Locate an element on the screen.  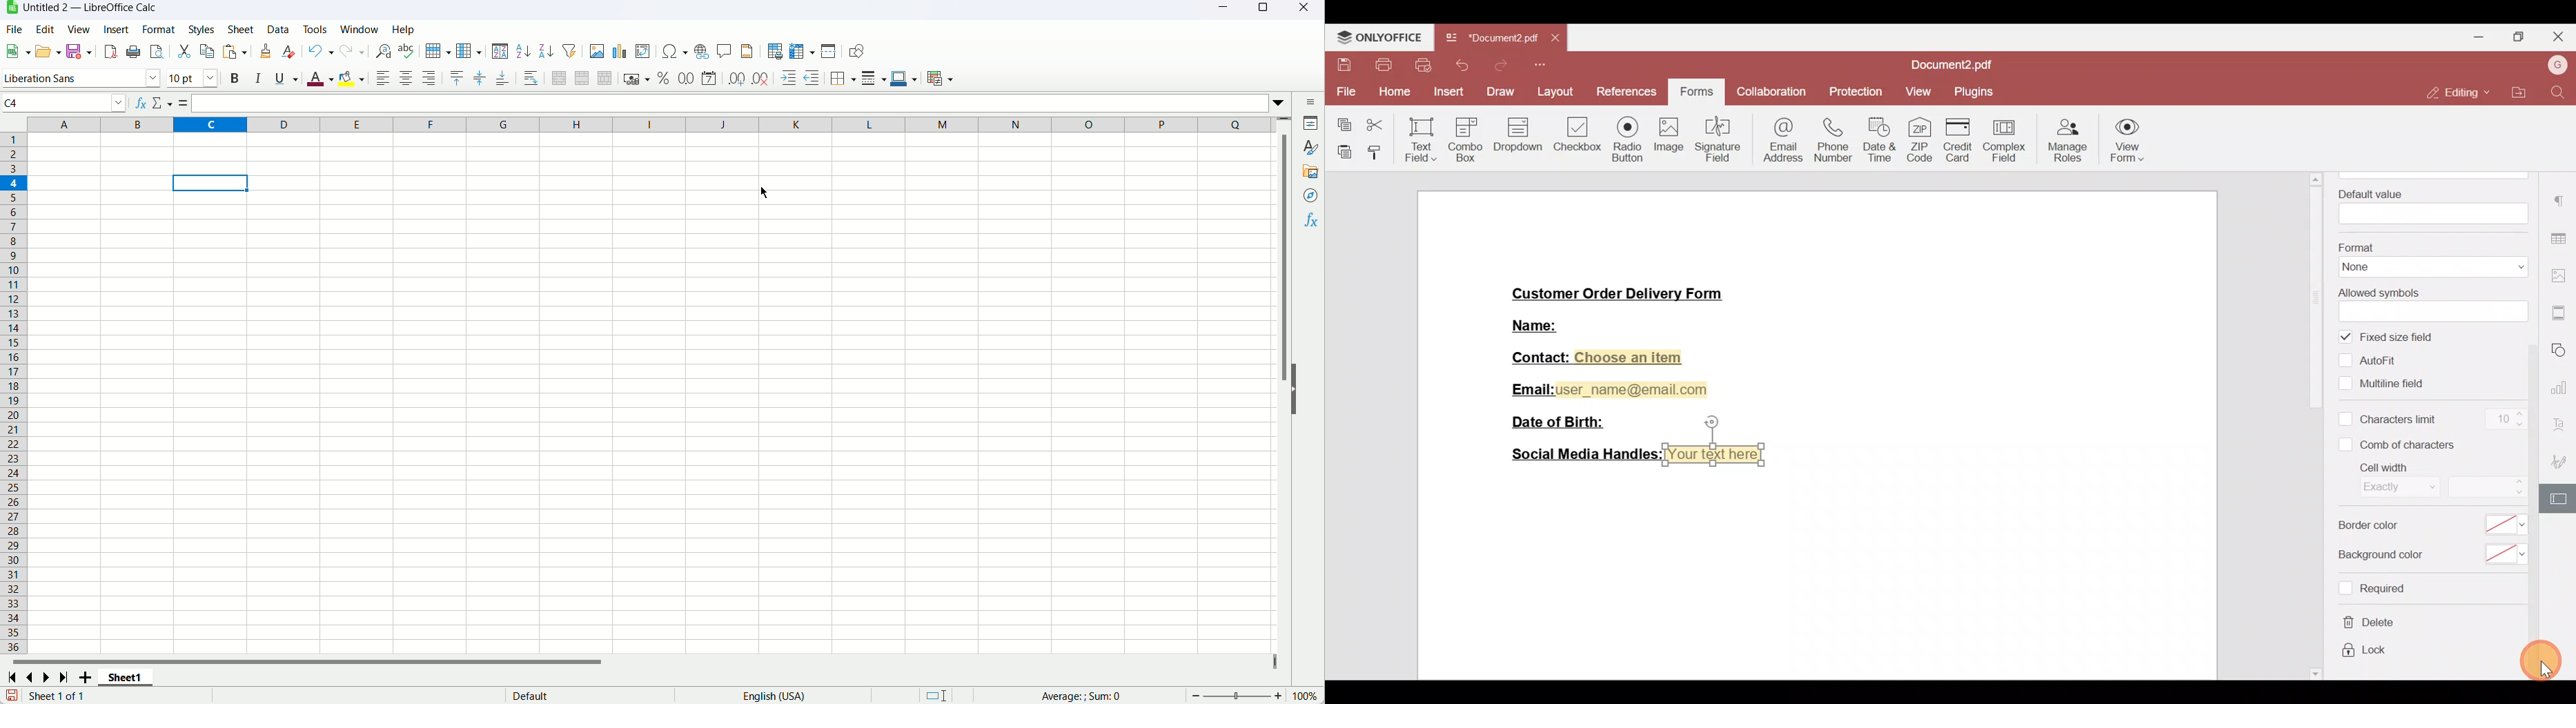
Customize quick access toolbar is located at coordinates (1541, 65).